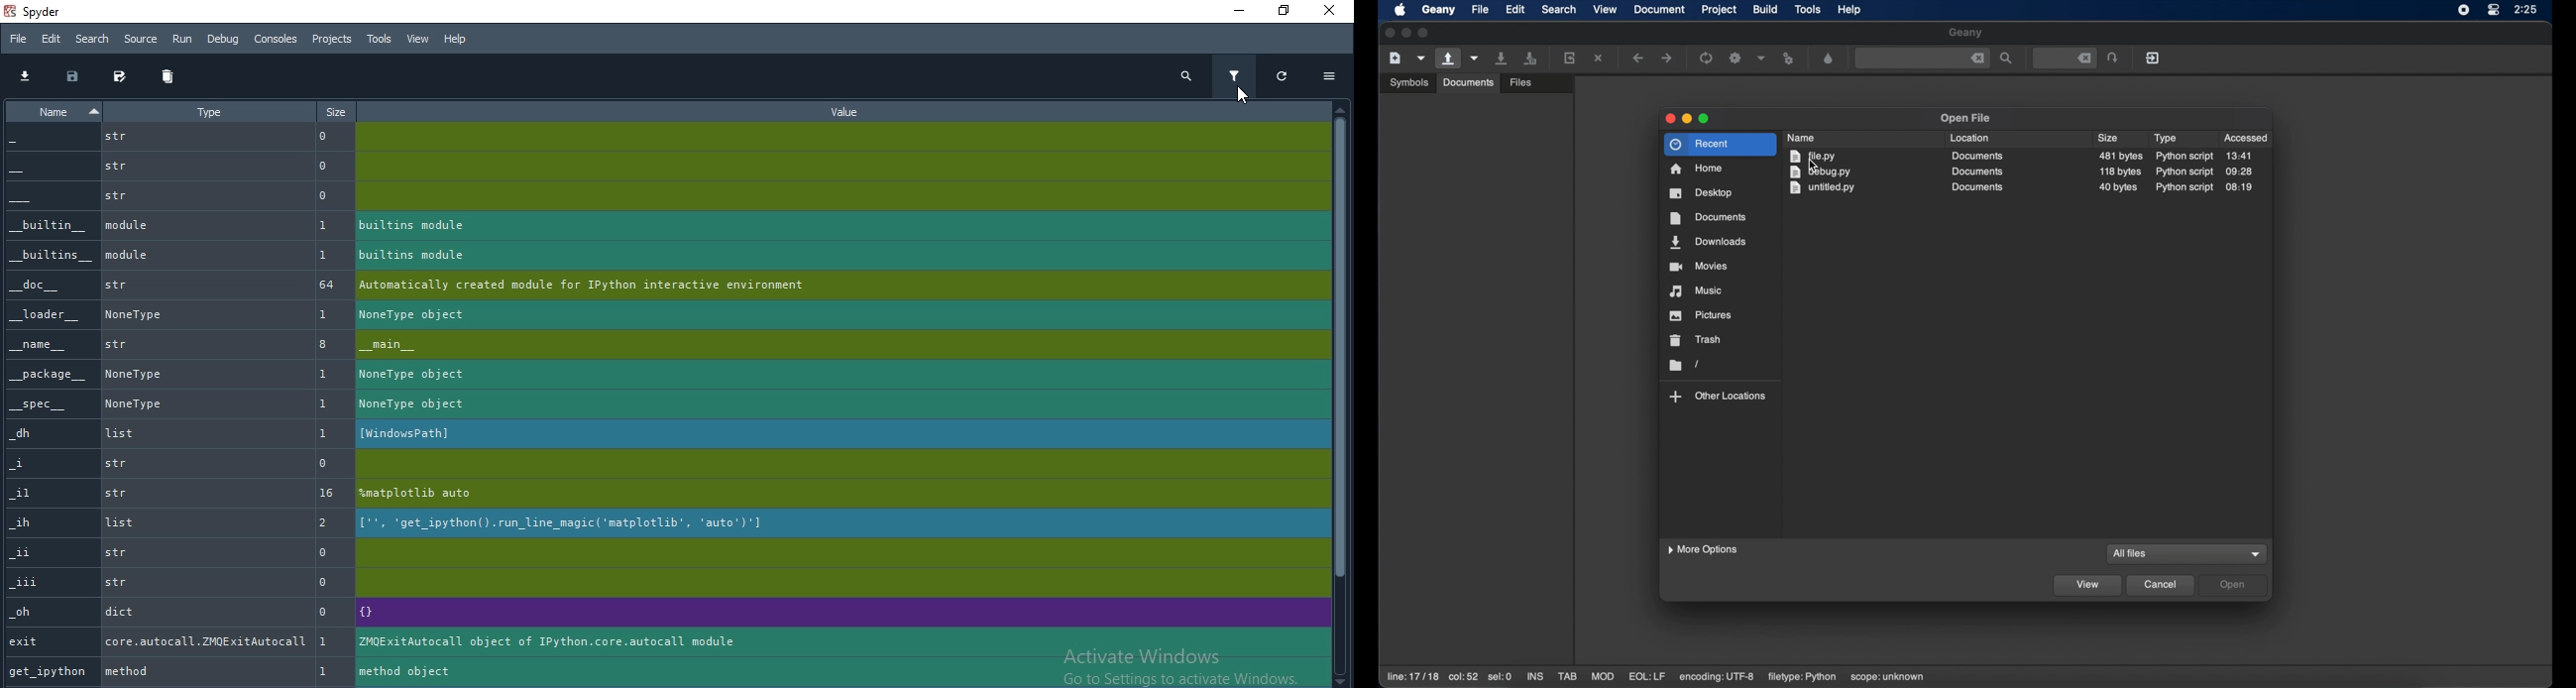 The height and width of the screenshot is (700, 2576). What do you see at coordinates (52, 38) in the screenshot?
I see `Edit` at bounding box center [52, 38].